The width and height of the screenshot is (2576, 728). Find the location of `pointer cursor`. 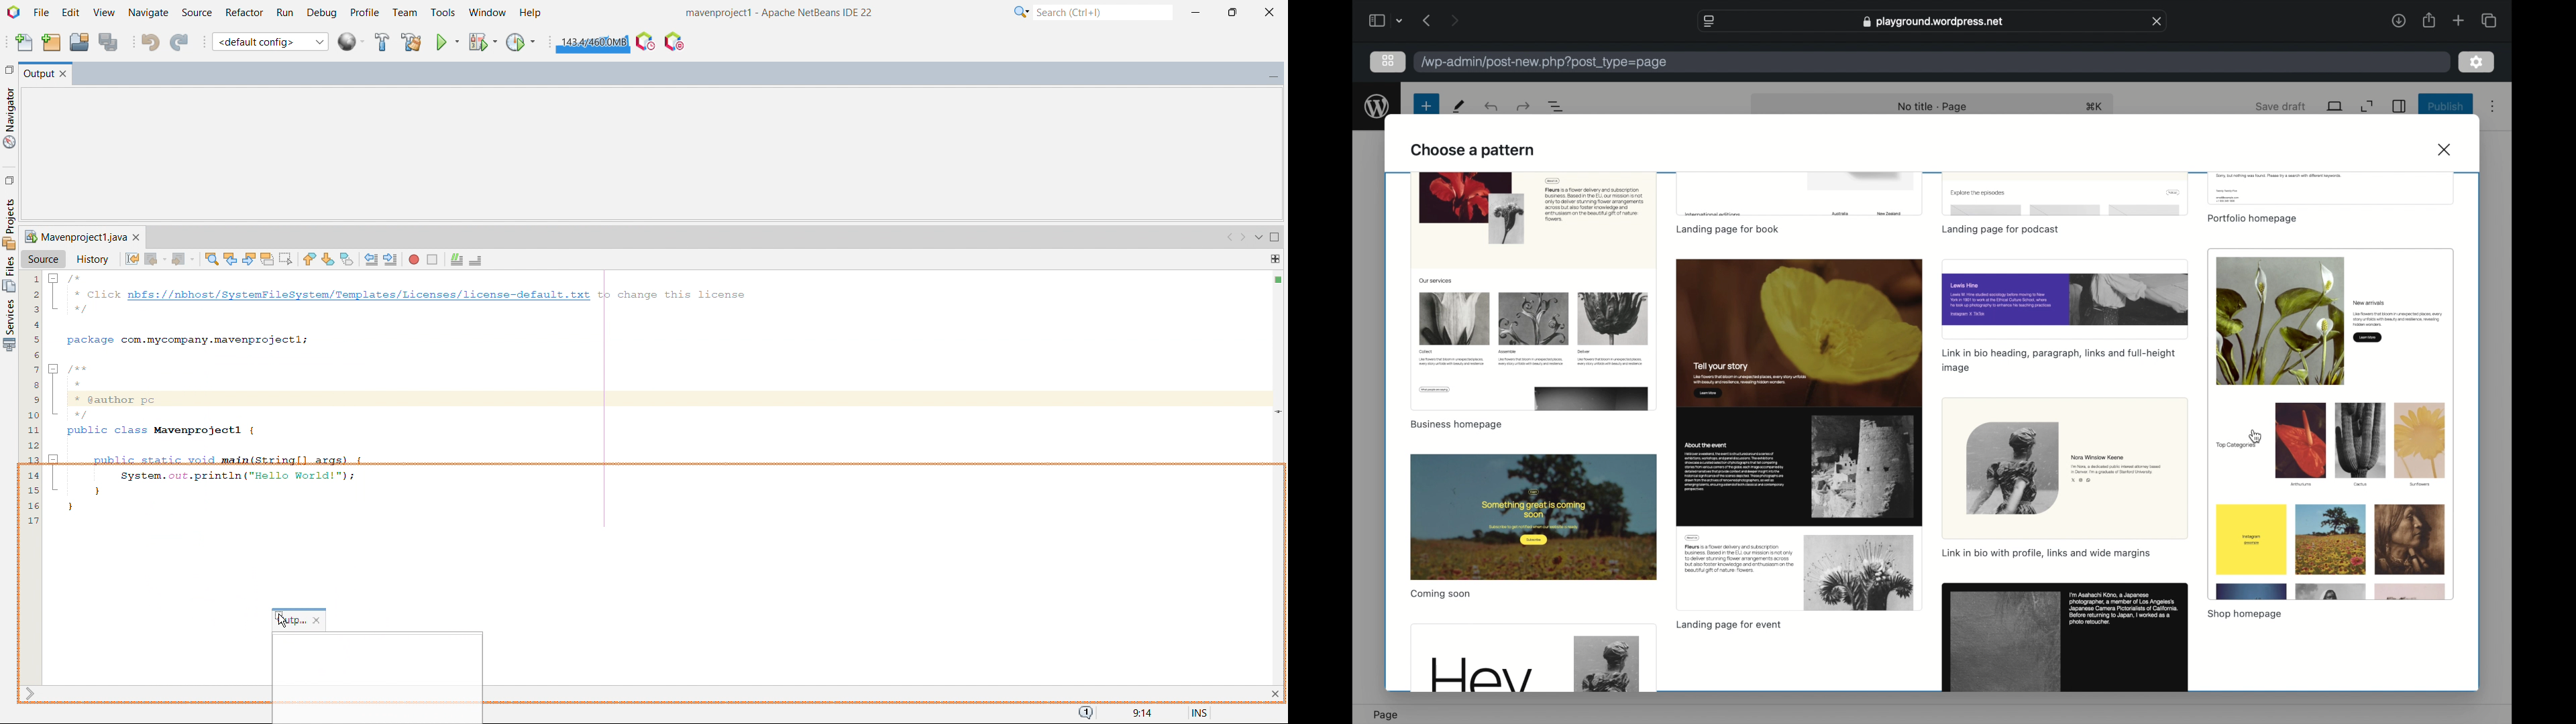

pointer cursor is located at coordinates (282, 621).